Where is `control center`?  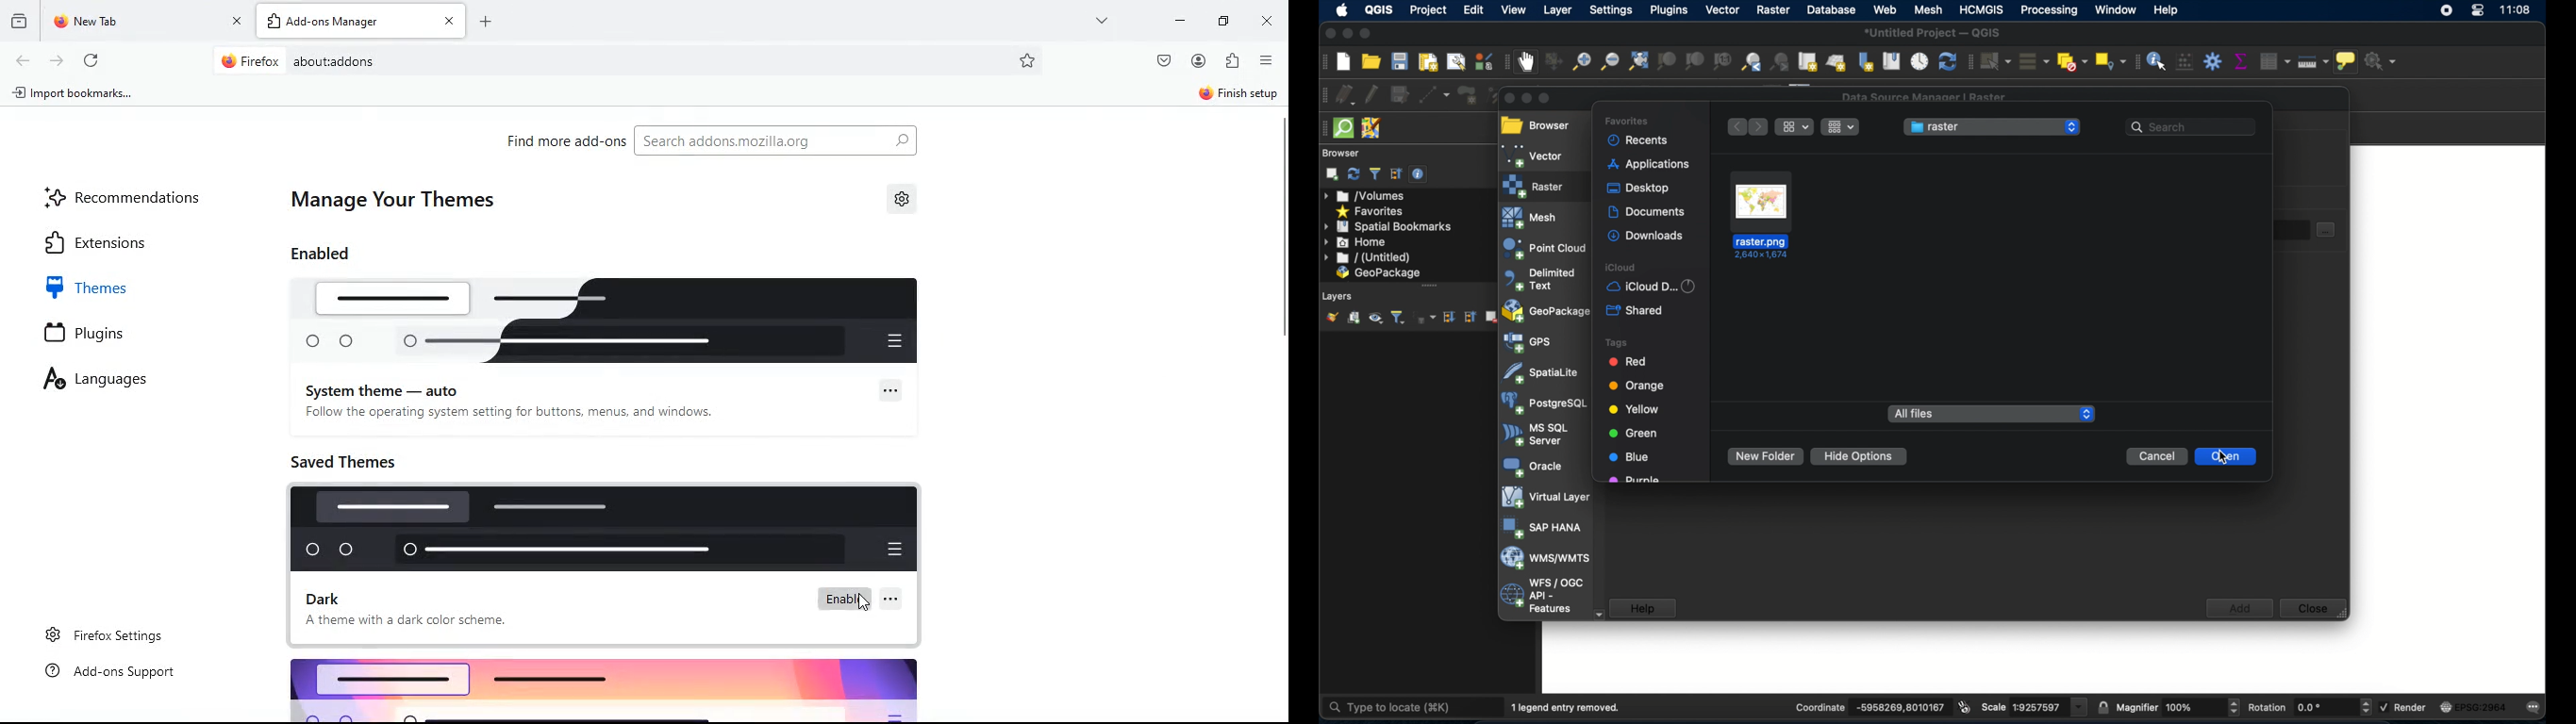 control center is located at coordinates (2478, 13).